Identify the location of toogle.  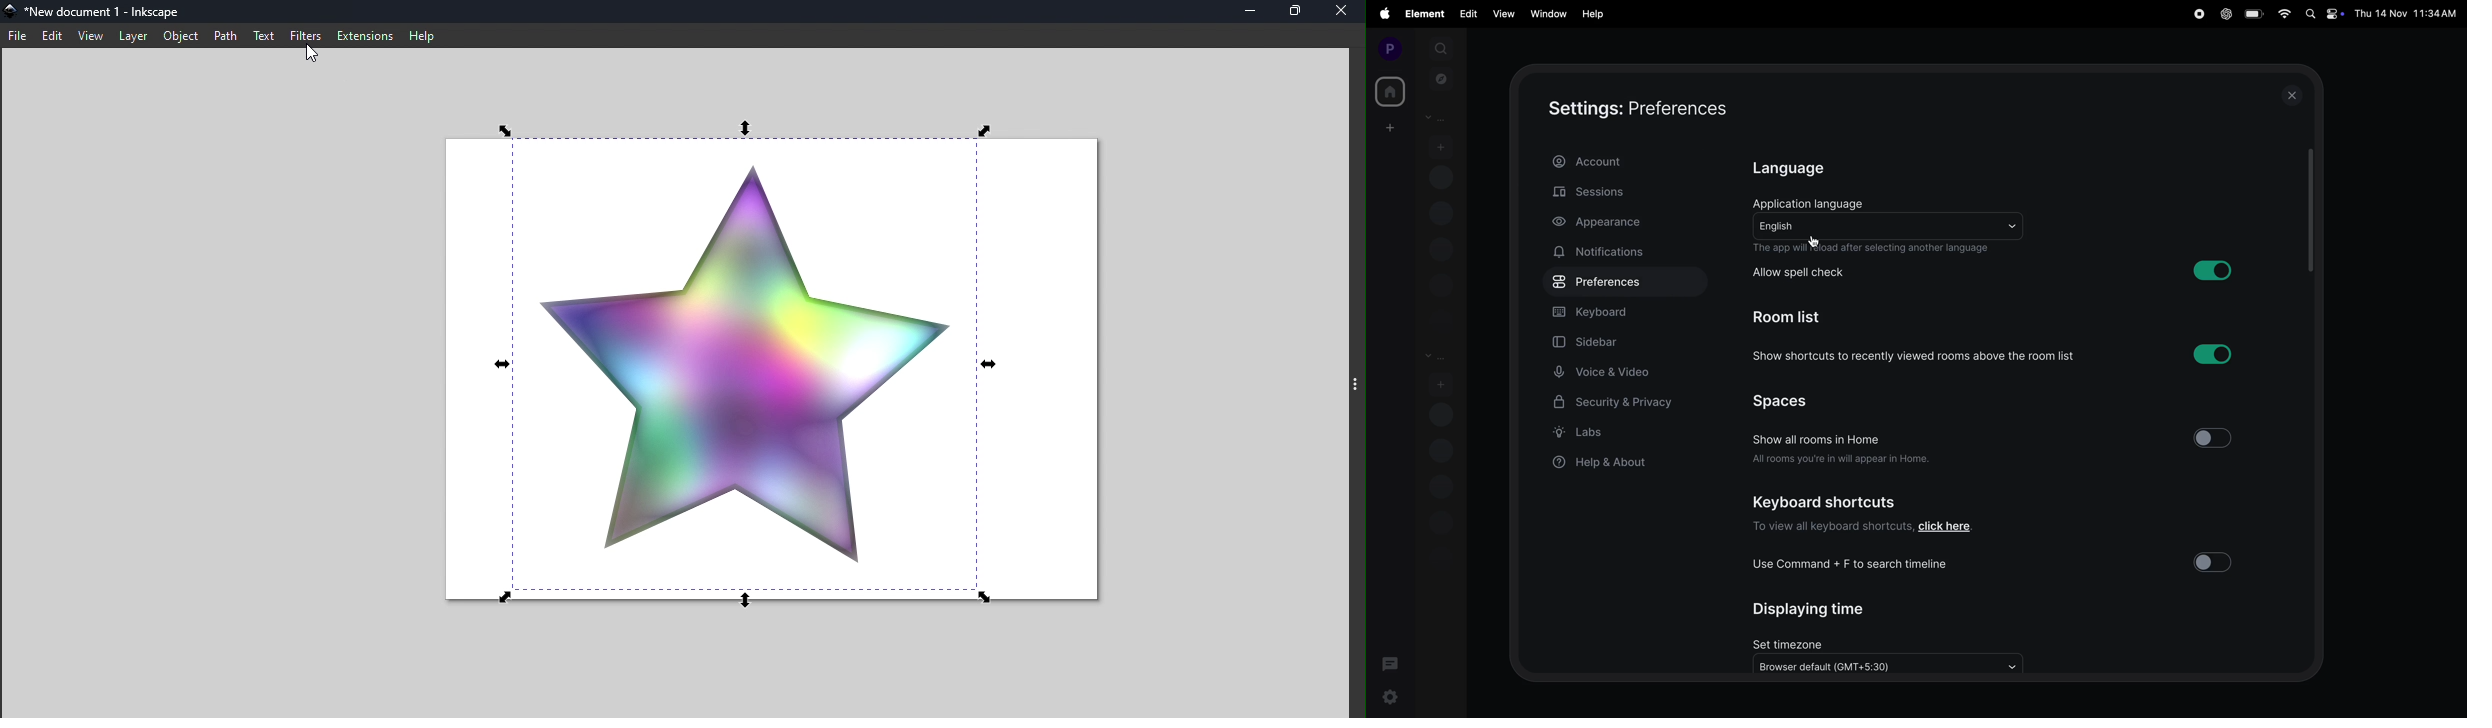
(2217, 437).